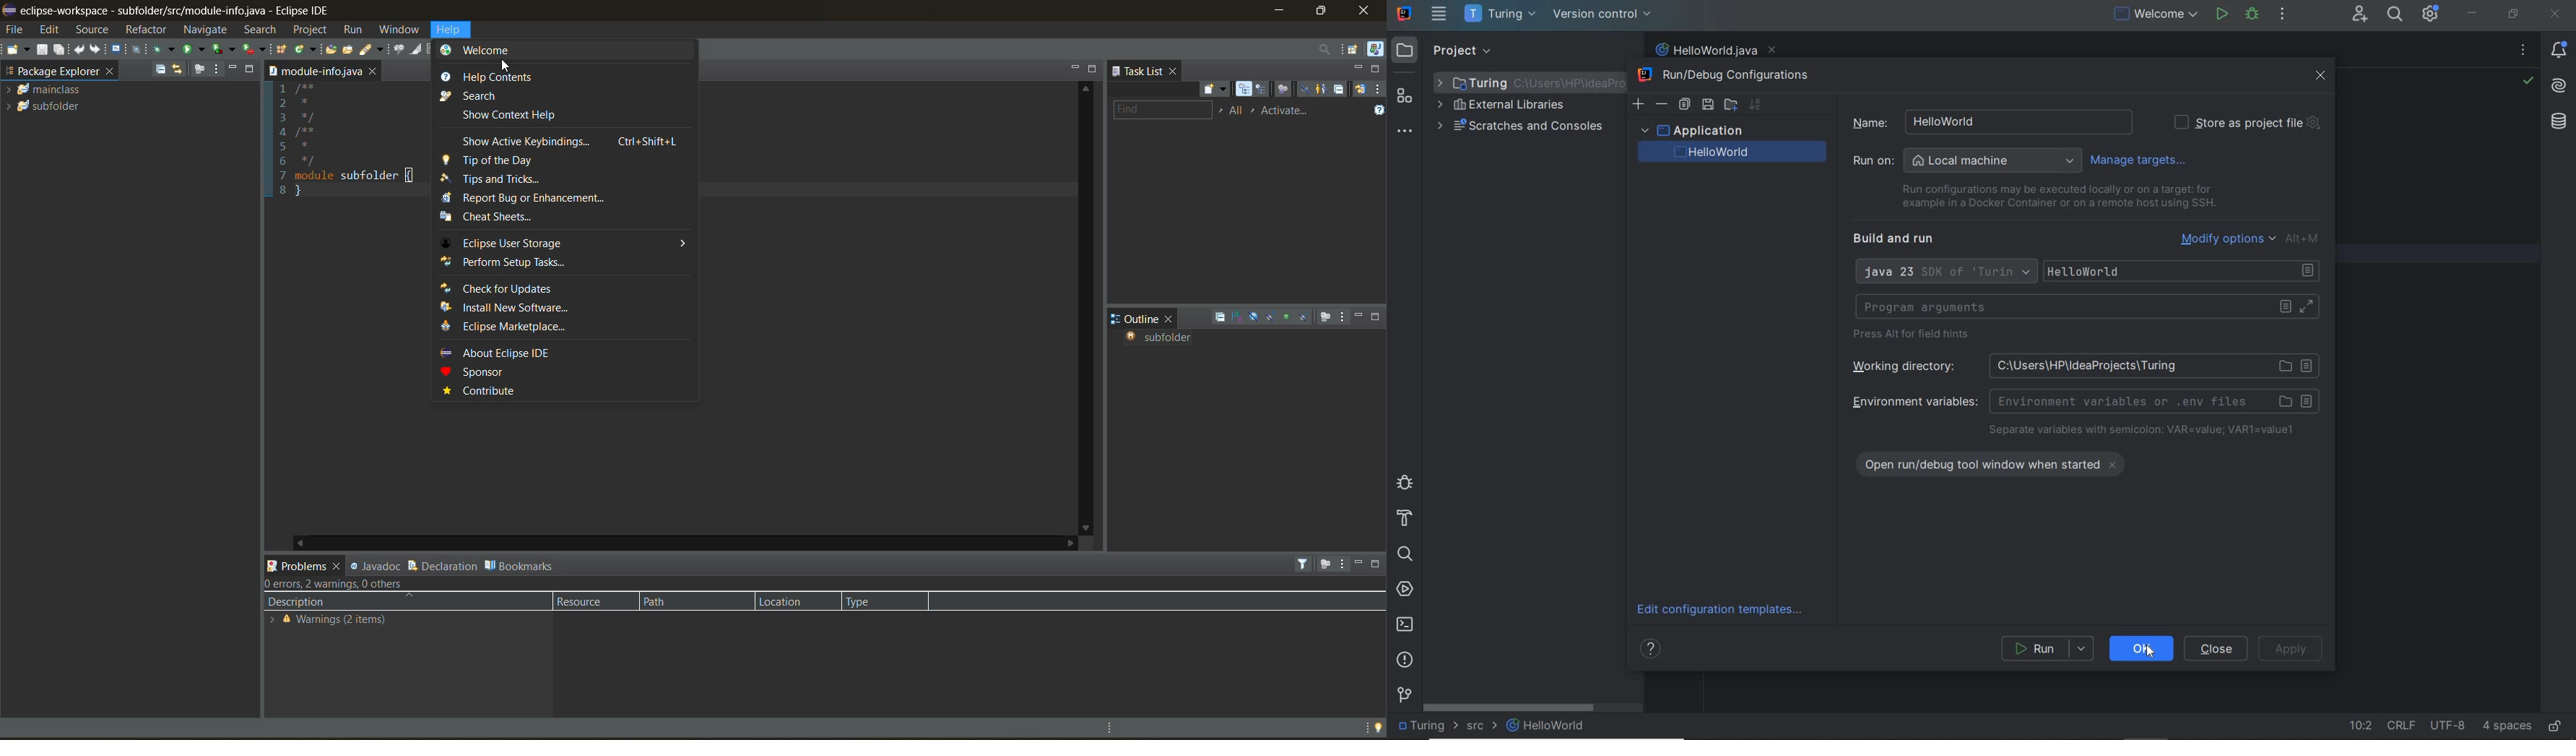 The height and width of the screenshot is (756, 2576). Describe the element at coordinates (2449, 725) in the screenshot. I see `file encoding` at that location.